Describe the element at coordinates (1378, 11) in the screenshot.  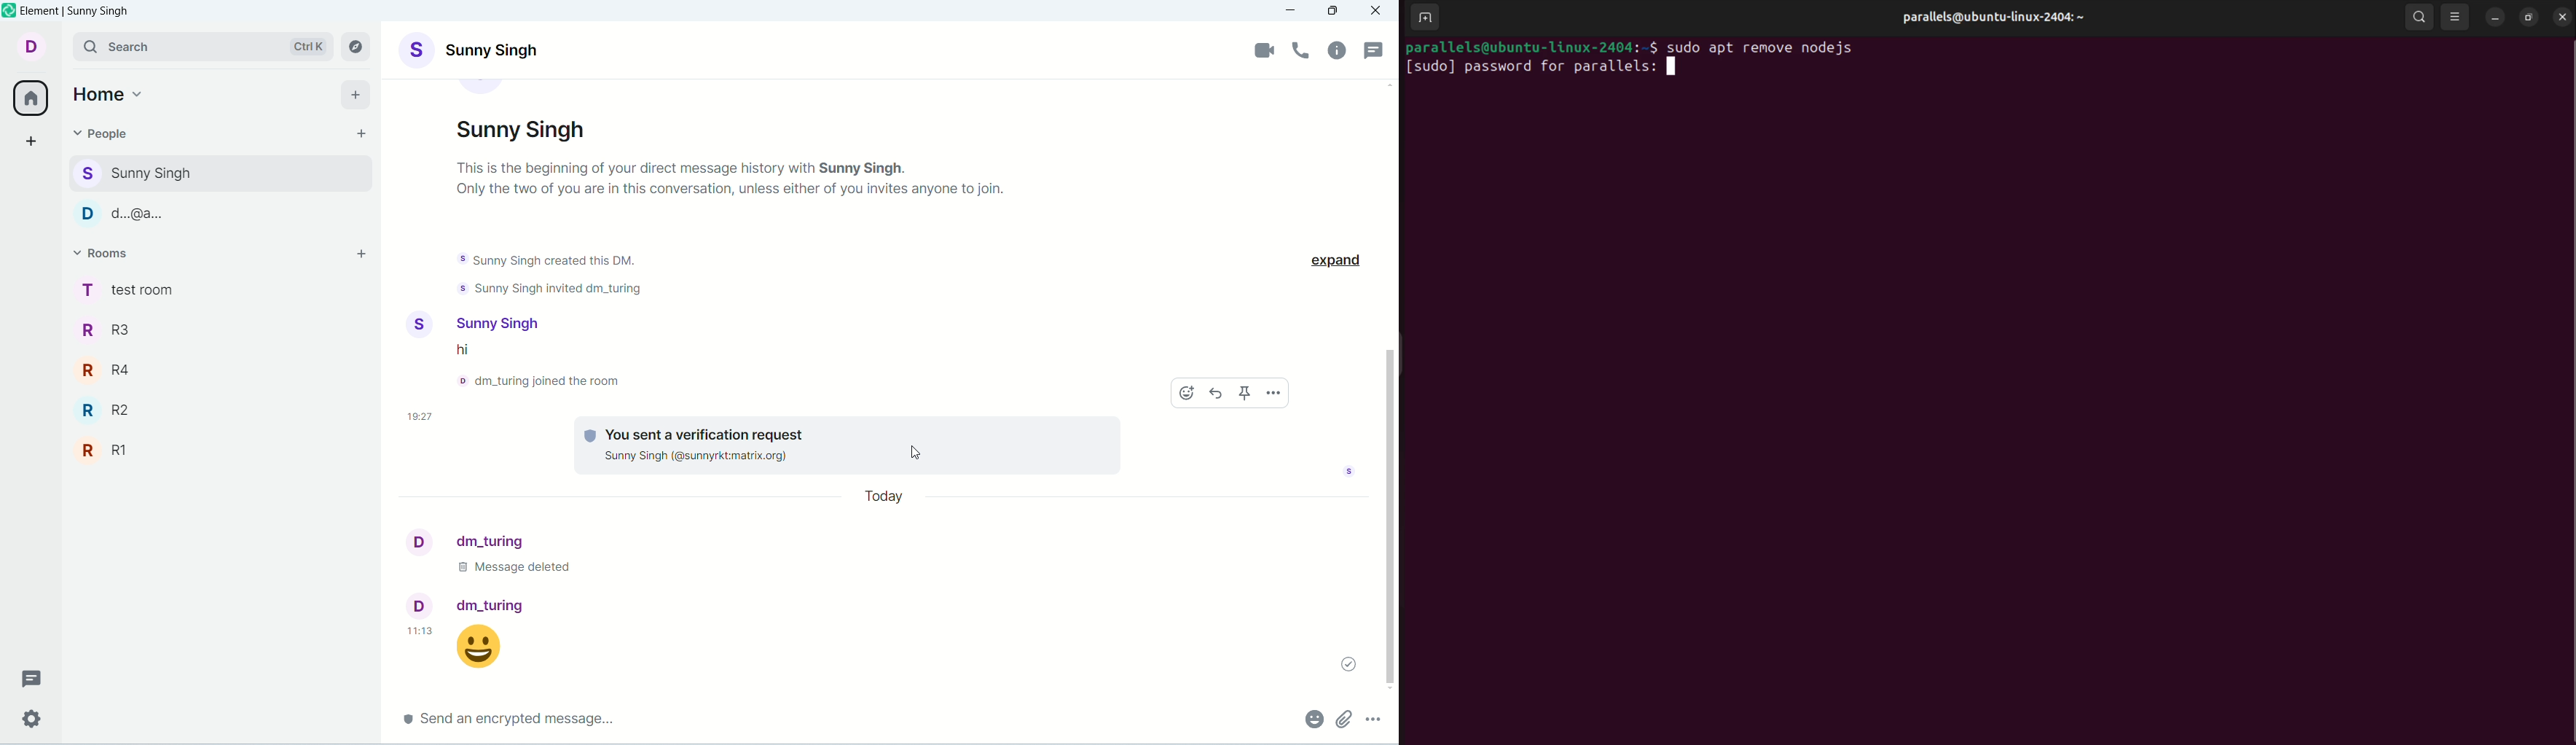
I see `close` at that location.